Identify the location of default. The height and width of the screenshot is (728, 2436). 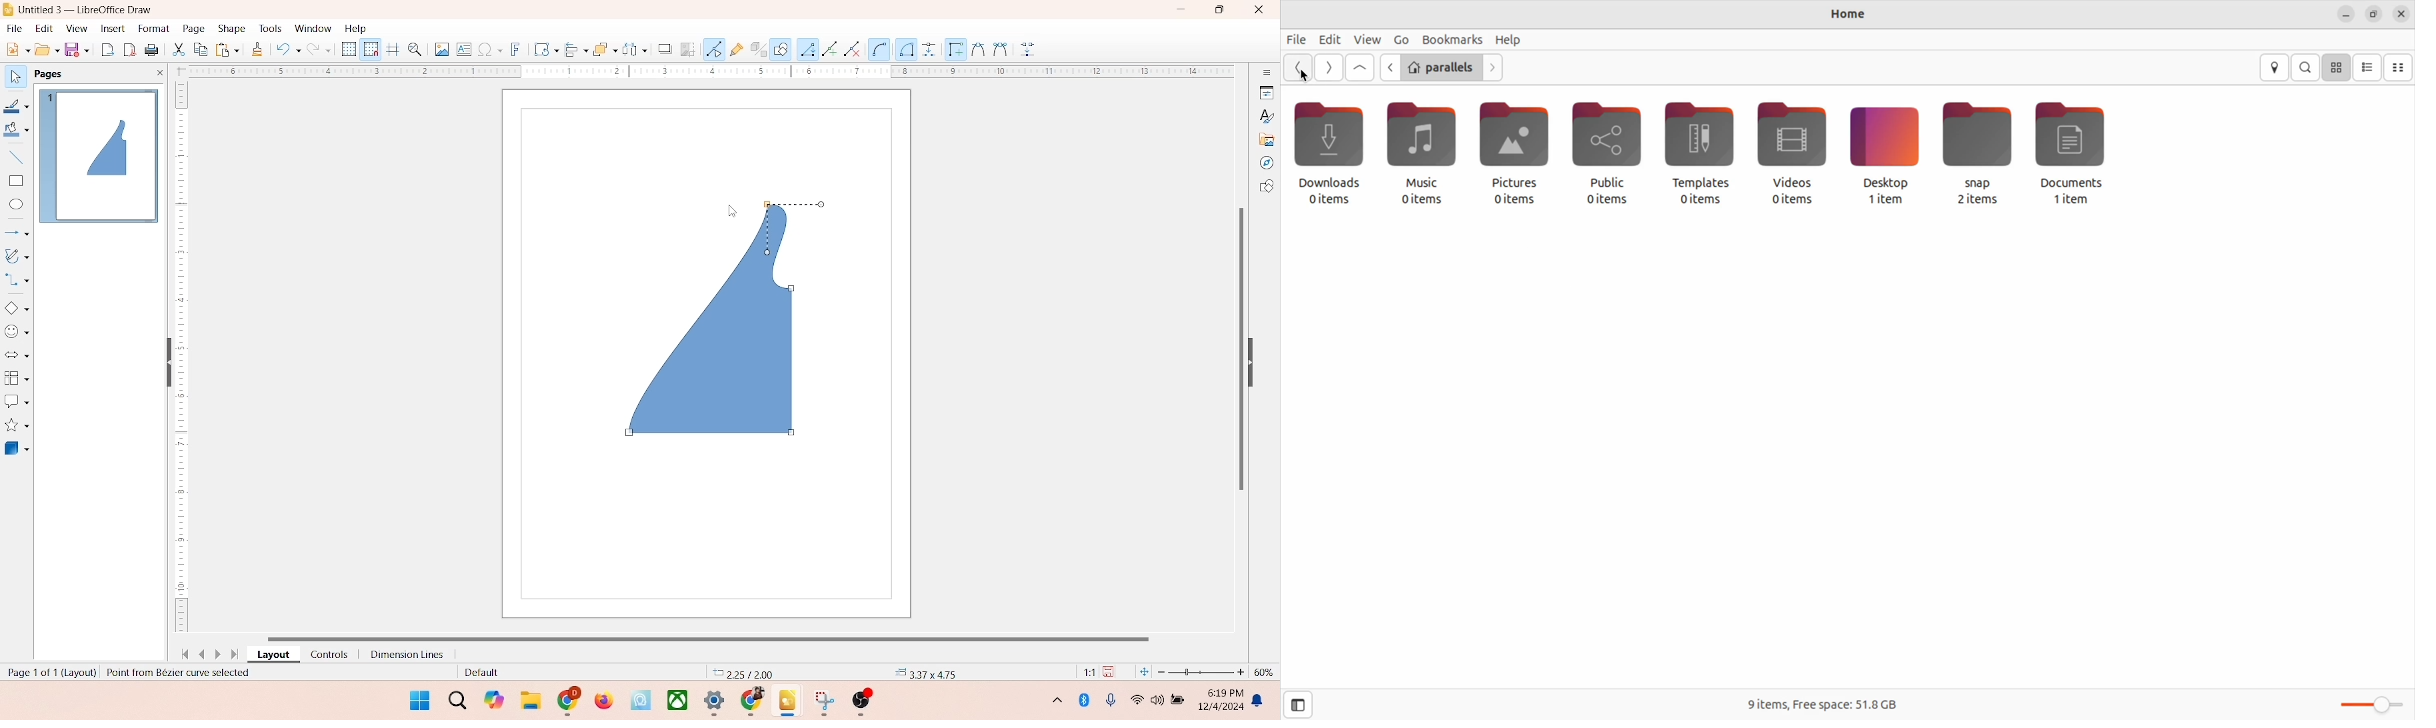
(465, 673).